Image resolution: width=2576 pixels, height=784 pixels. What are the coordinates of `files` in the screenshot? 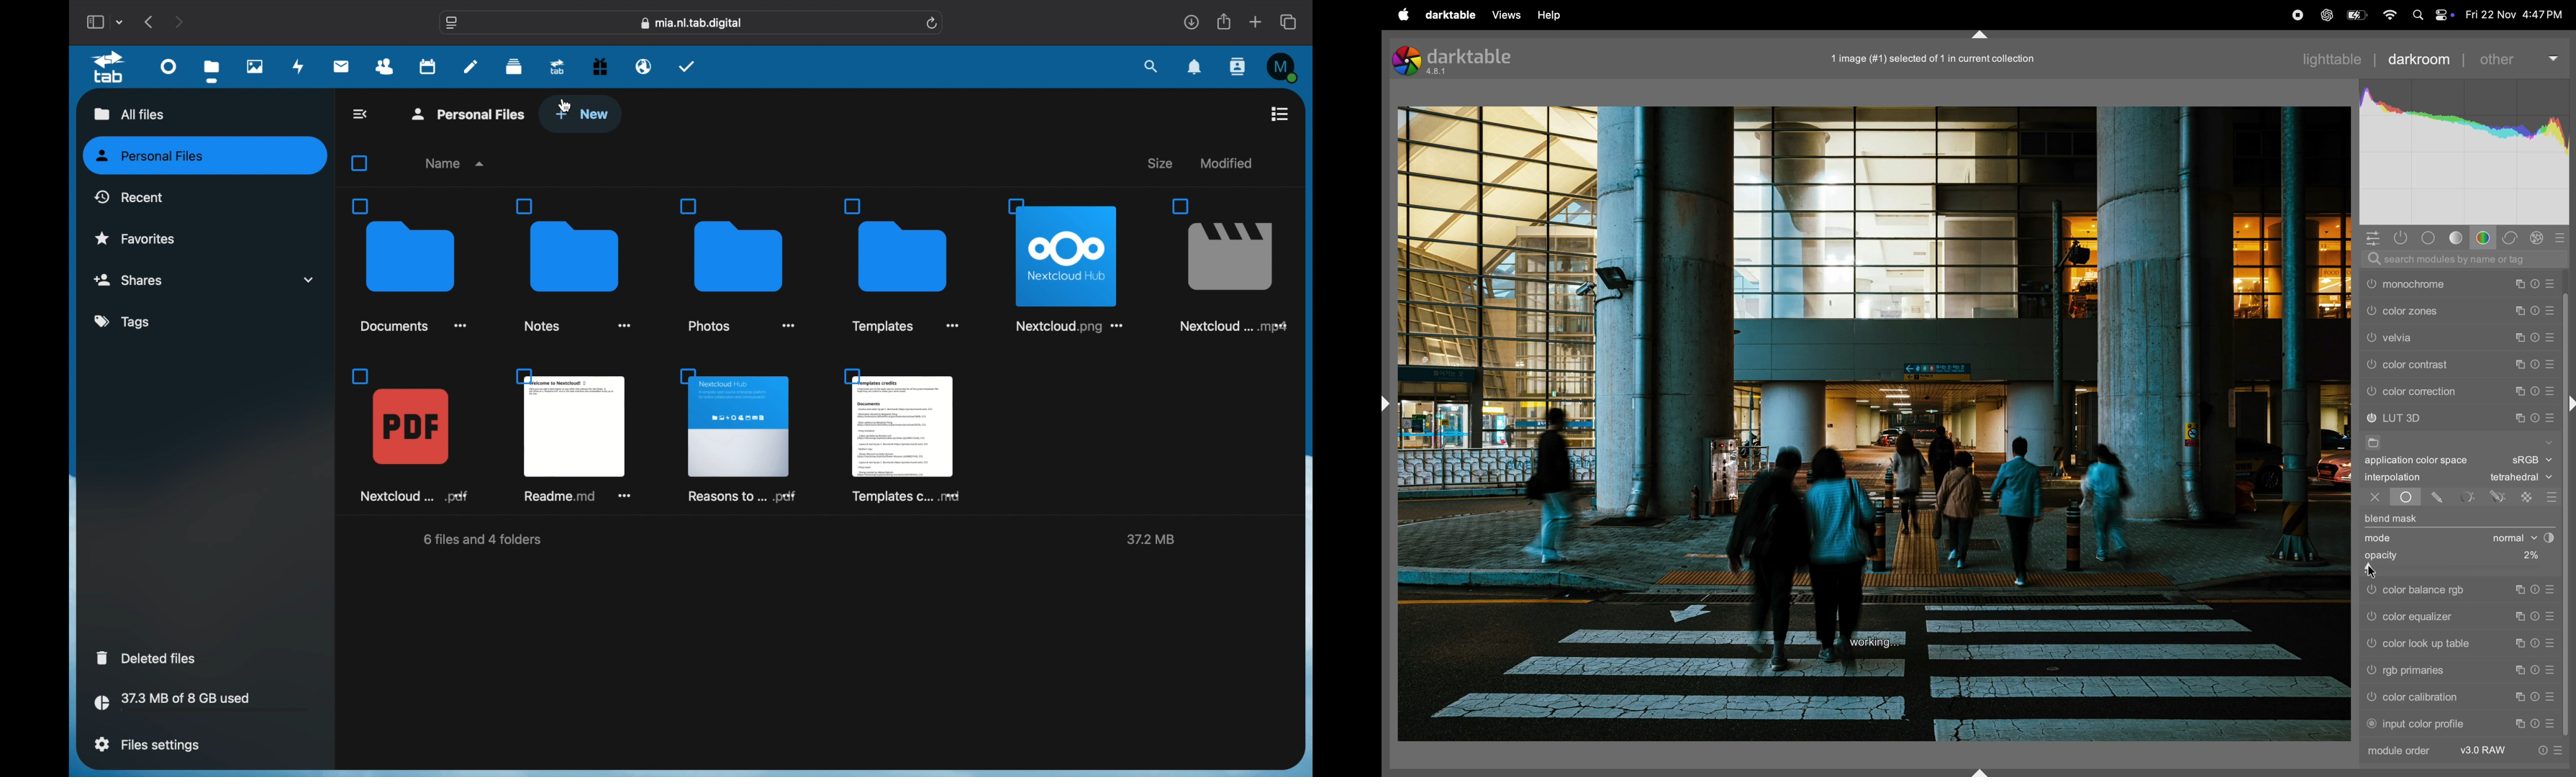 It's located at (212, 71).